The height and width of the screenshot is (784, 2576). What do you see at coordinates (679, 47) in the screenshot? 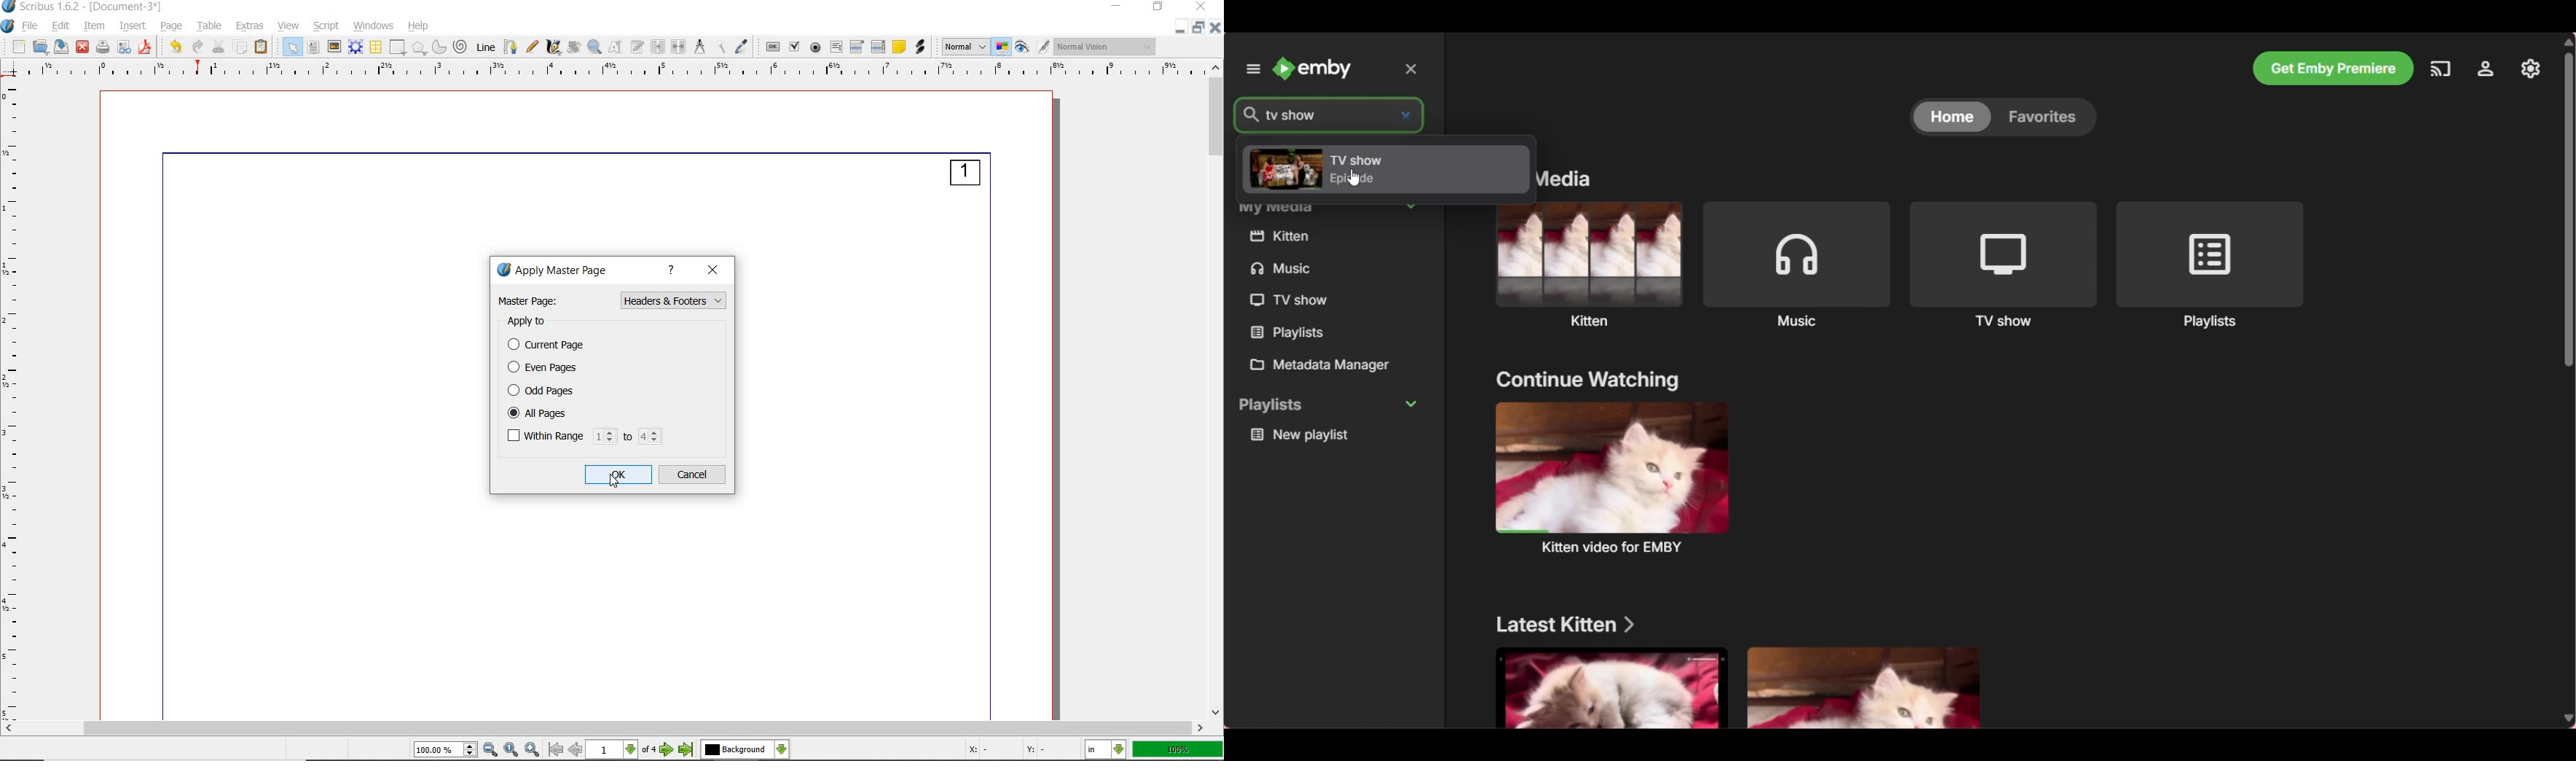
I see `unlink text frames` at bounding box center [679, 47].